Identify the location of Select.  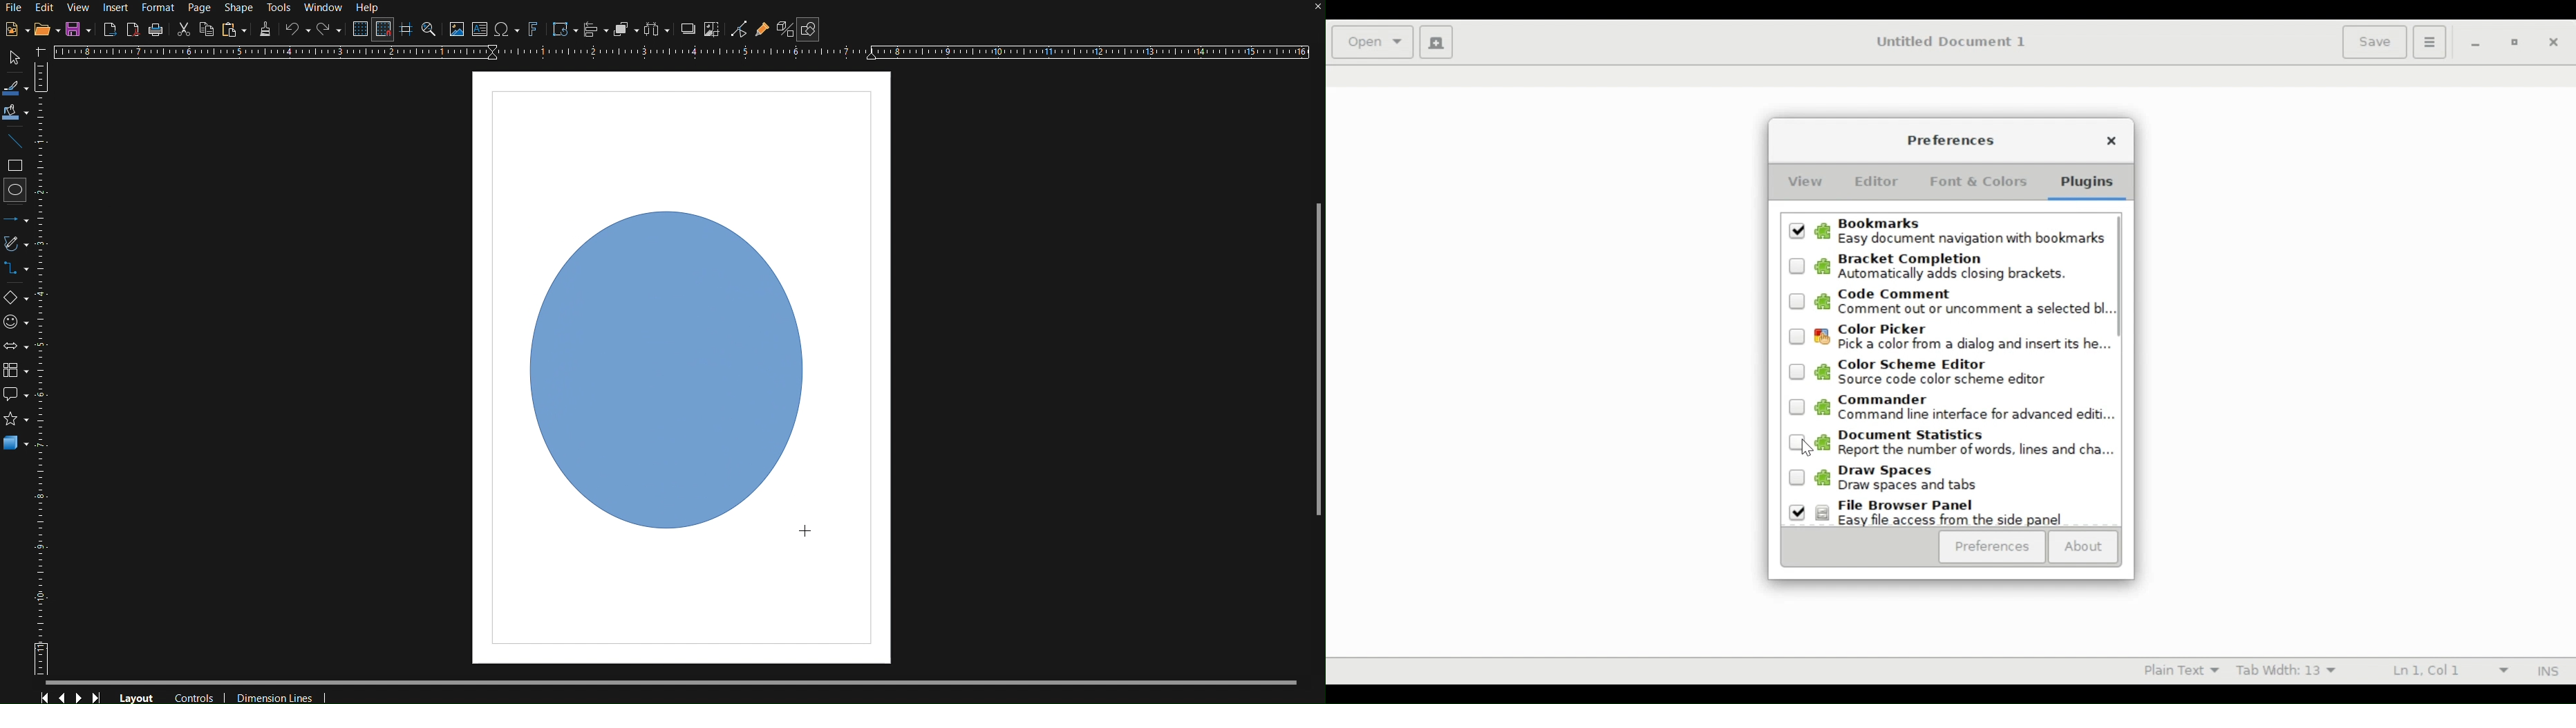
(12, 58).